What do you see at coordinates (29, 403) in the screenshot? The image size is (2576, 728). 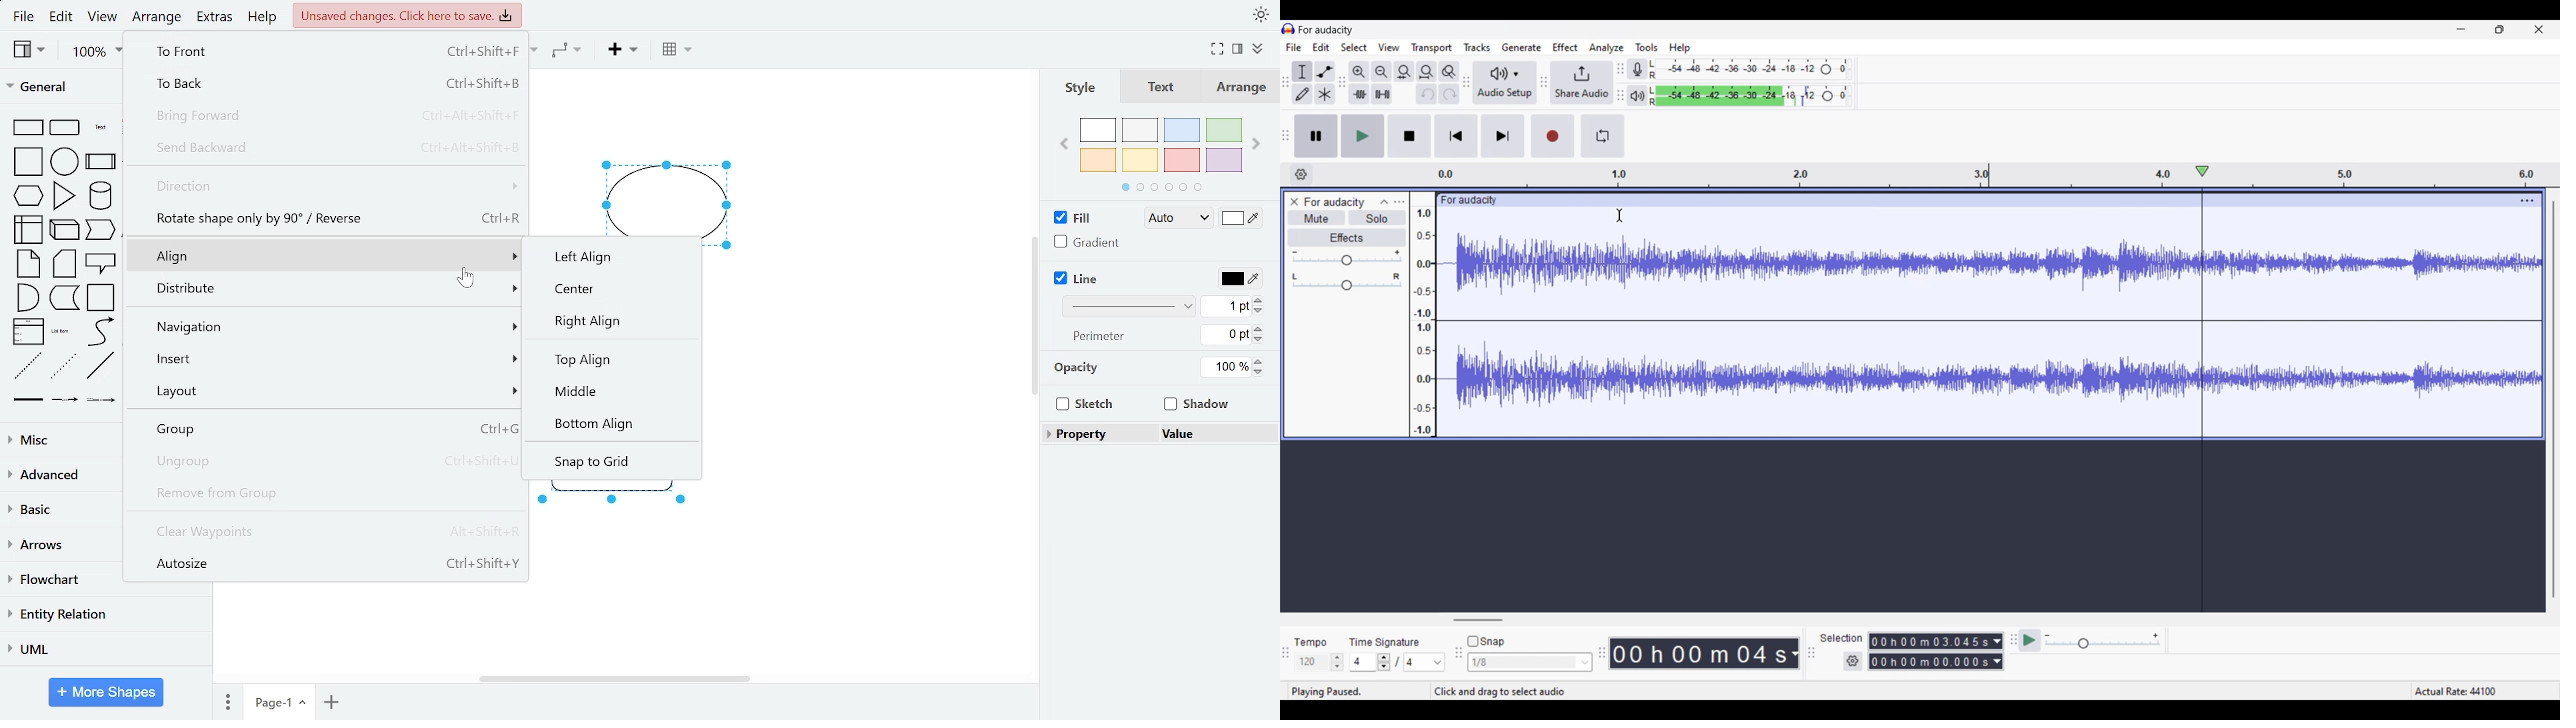 I see `link` at bounding box center [29, 403].